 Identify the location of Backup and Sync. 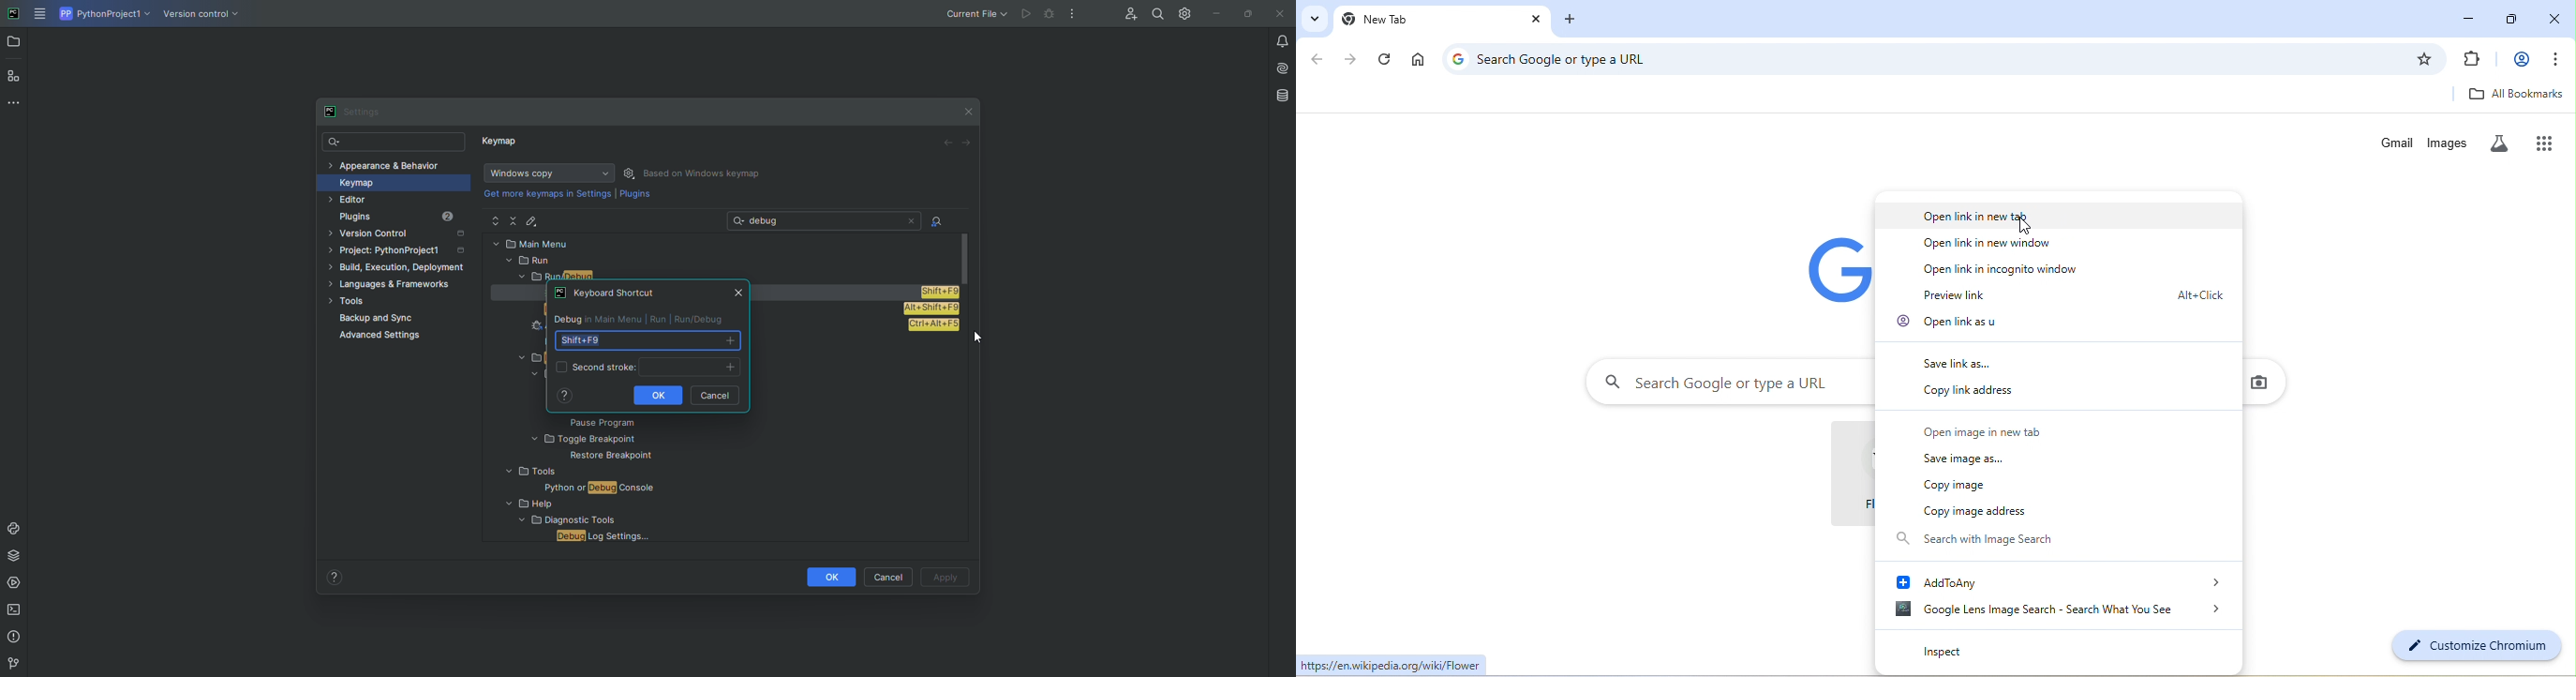
(404, 318).